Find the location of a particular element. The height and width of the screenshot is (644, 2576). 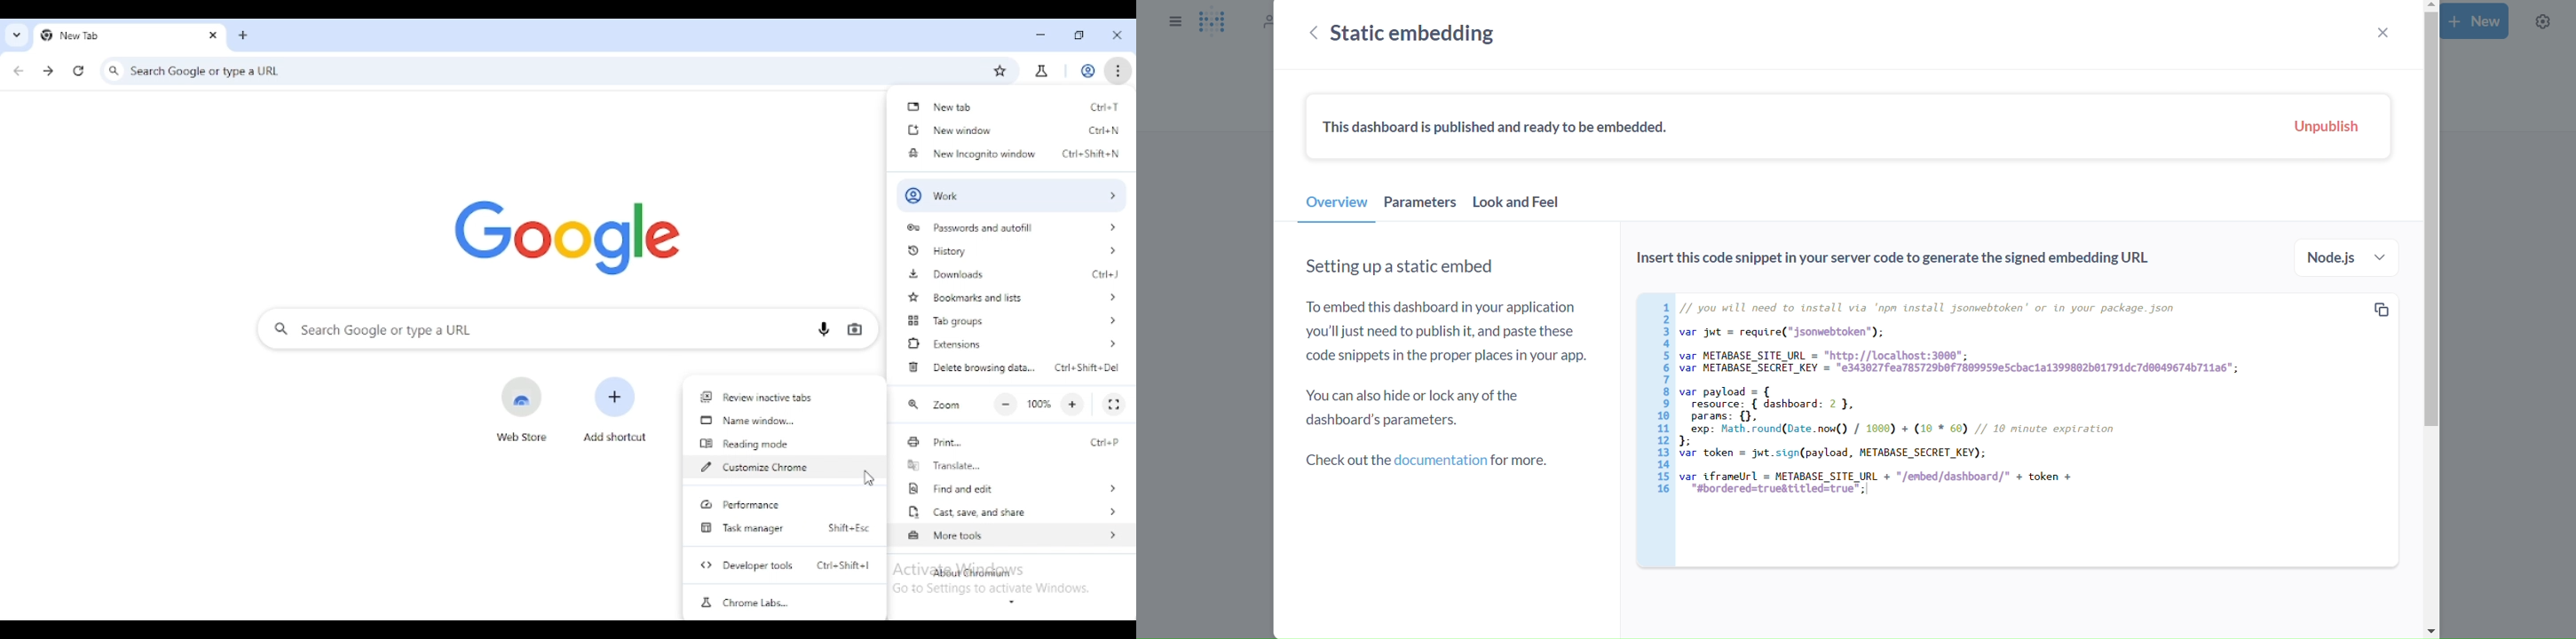

customize and control chromium is located at coordinates (1119, 70).